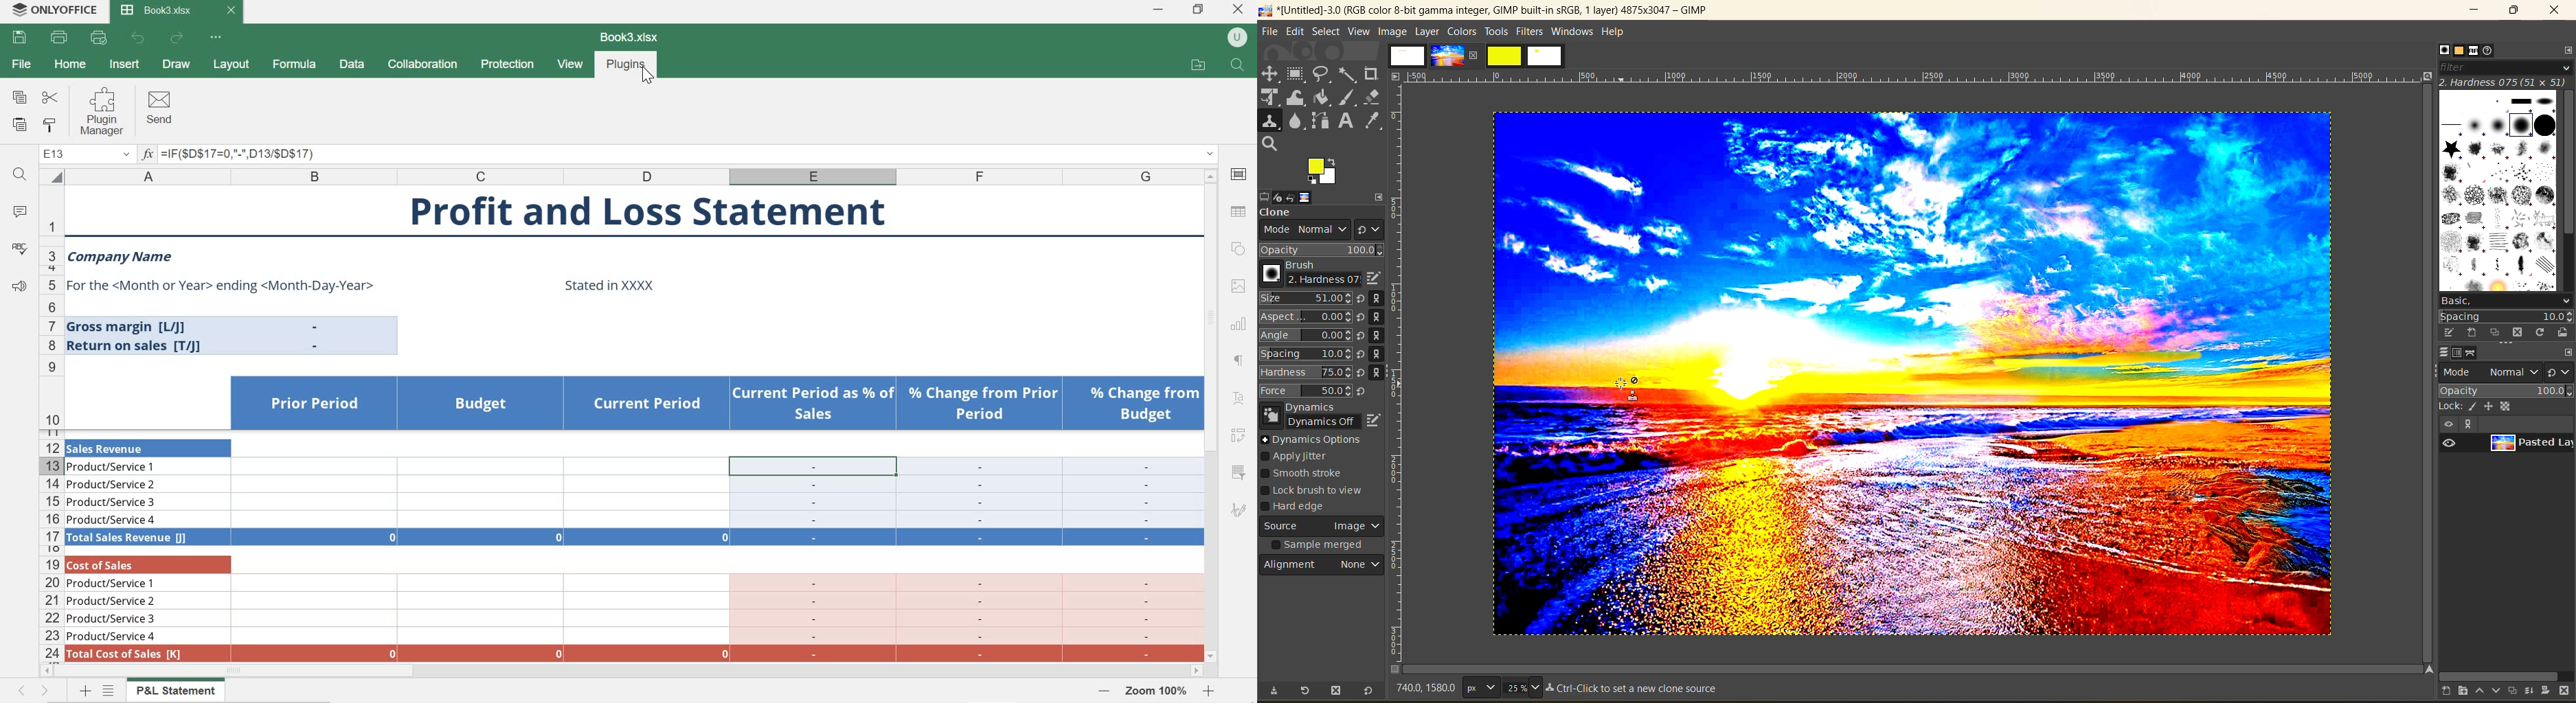 This screenshot has height=728, width=2576. Describe the element at coordinates (2439, 353) in the screenshot. I see `layers` at that location.